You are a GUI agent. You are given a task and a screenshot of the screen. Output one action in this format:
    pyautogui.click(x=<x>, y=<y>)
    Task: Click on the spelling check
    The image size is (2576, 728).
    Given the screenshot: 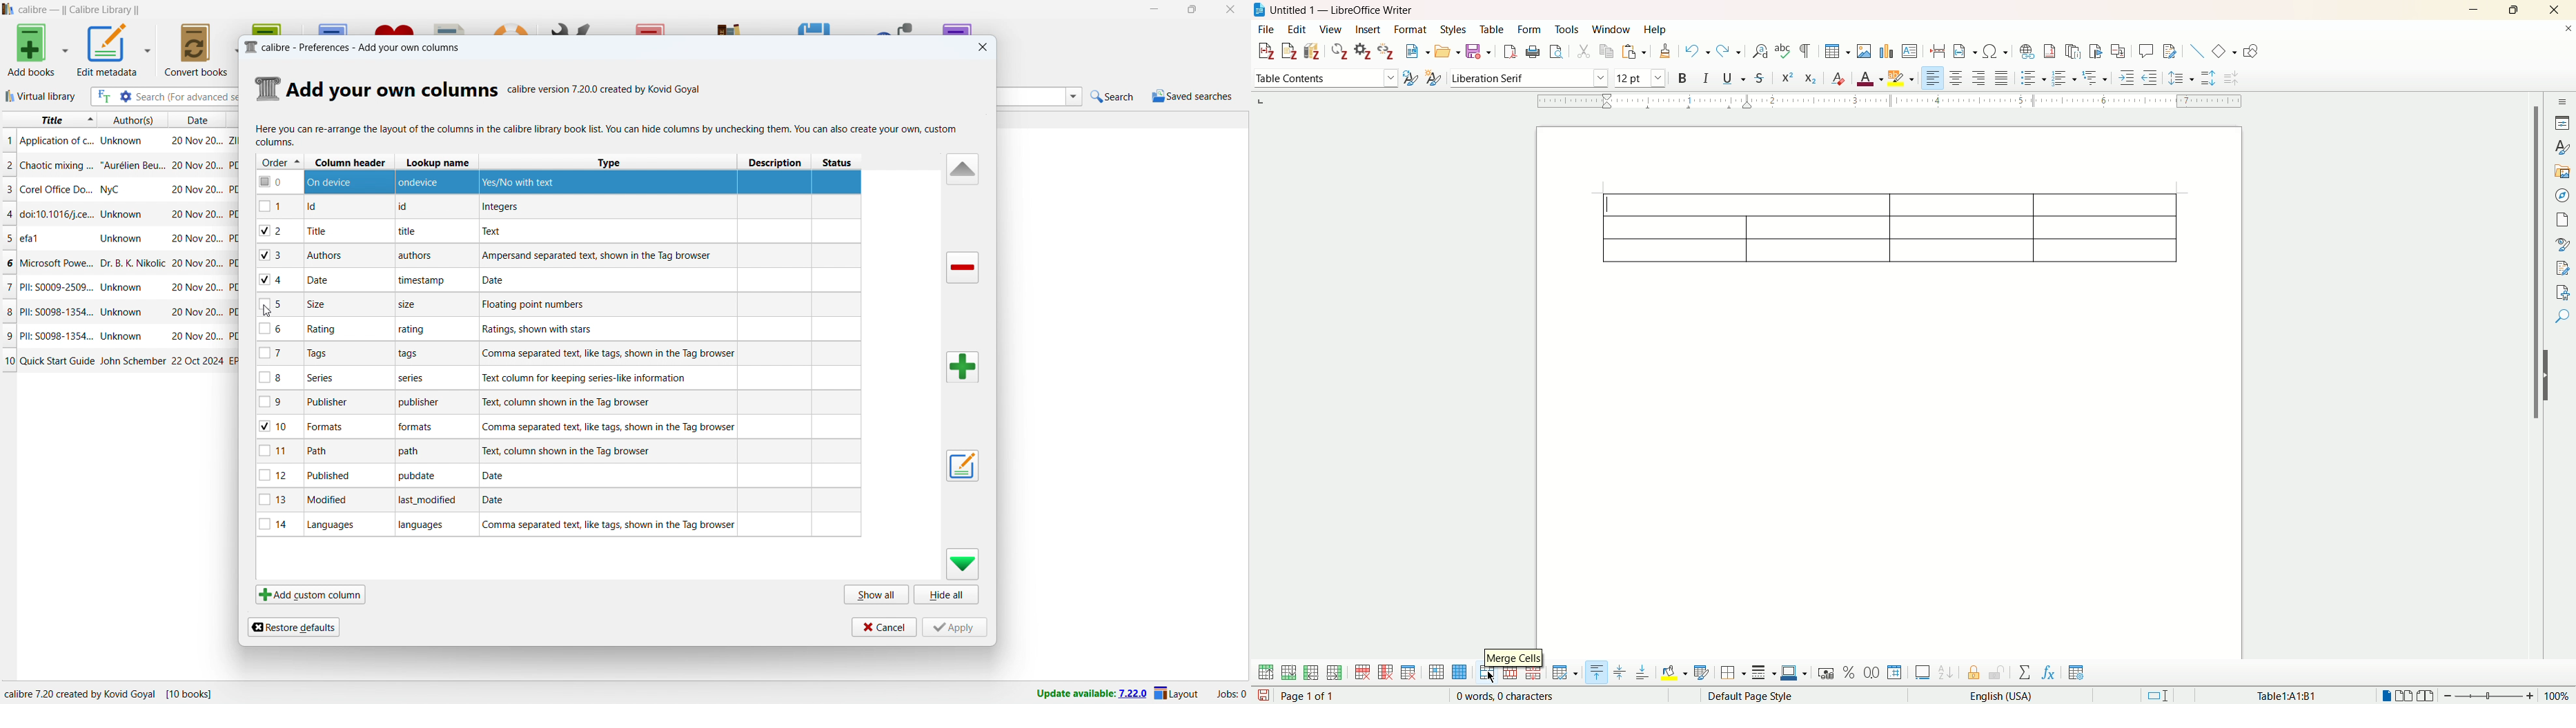 What is the action you would take?
    pyautogui.click(x=1783, y=52)
    